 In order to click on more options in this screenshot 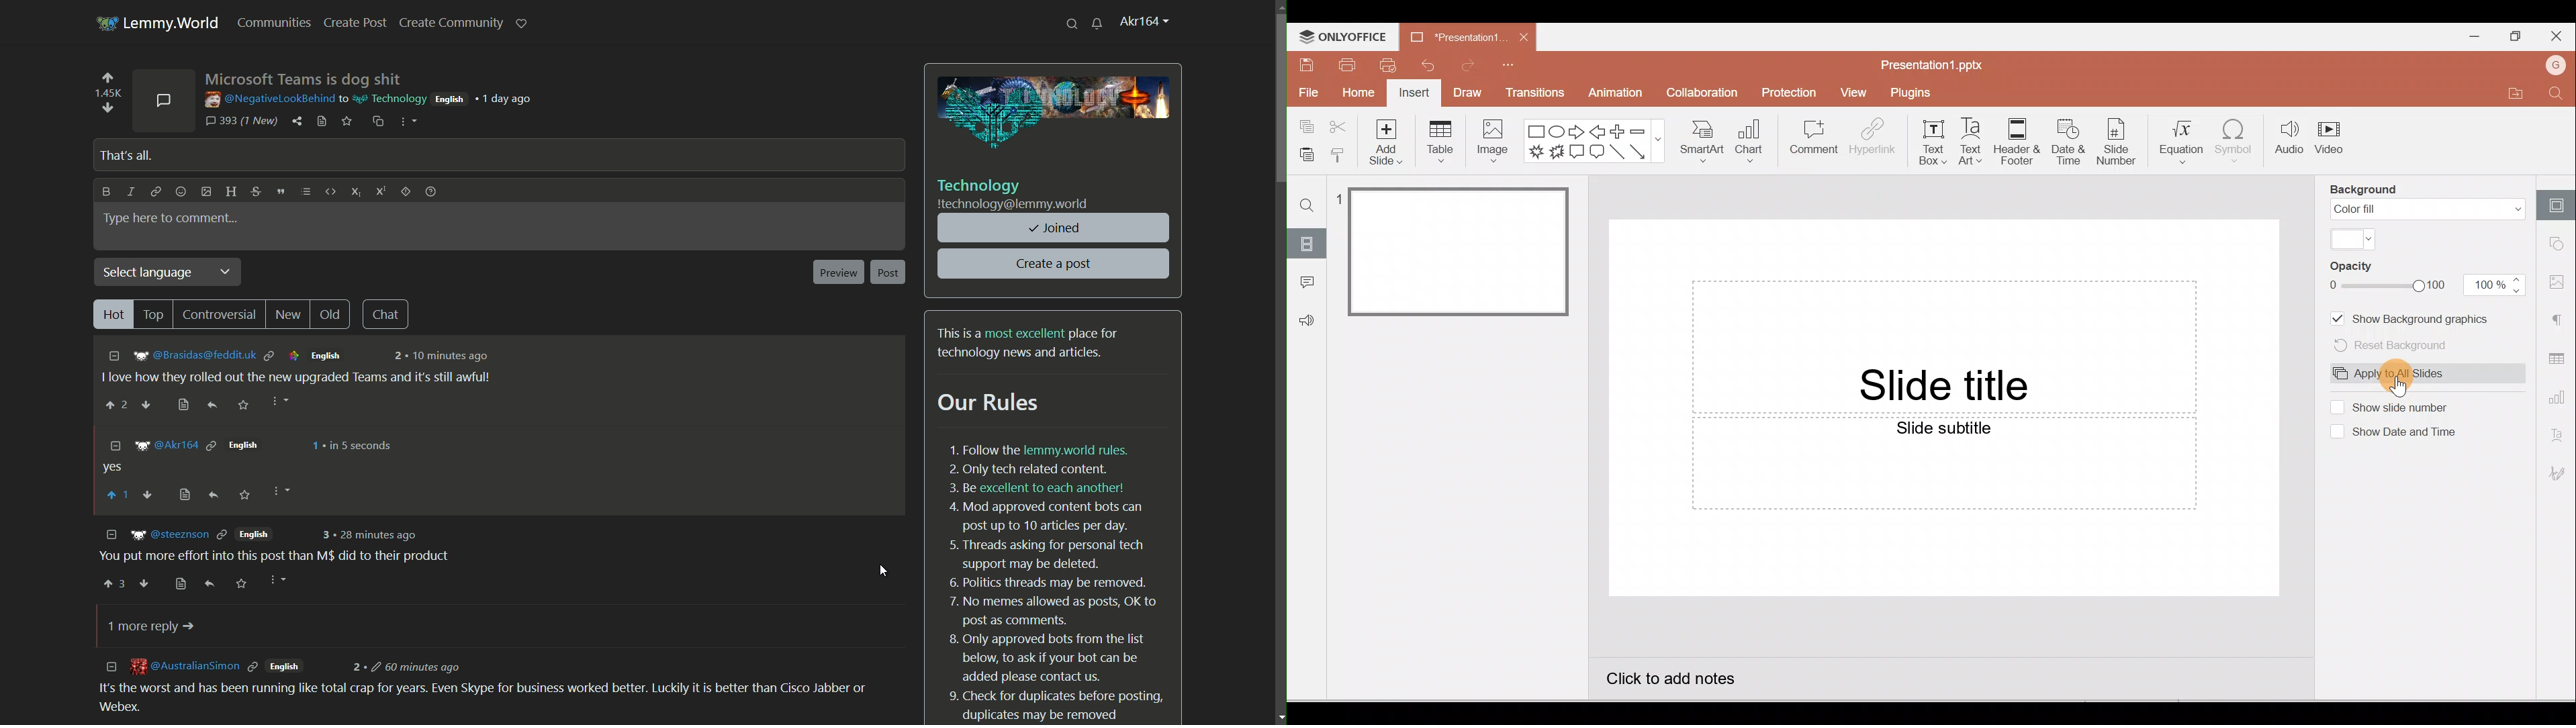, I will do `click(277, 583)`.